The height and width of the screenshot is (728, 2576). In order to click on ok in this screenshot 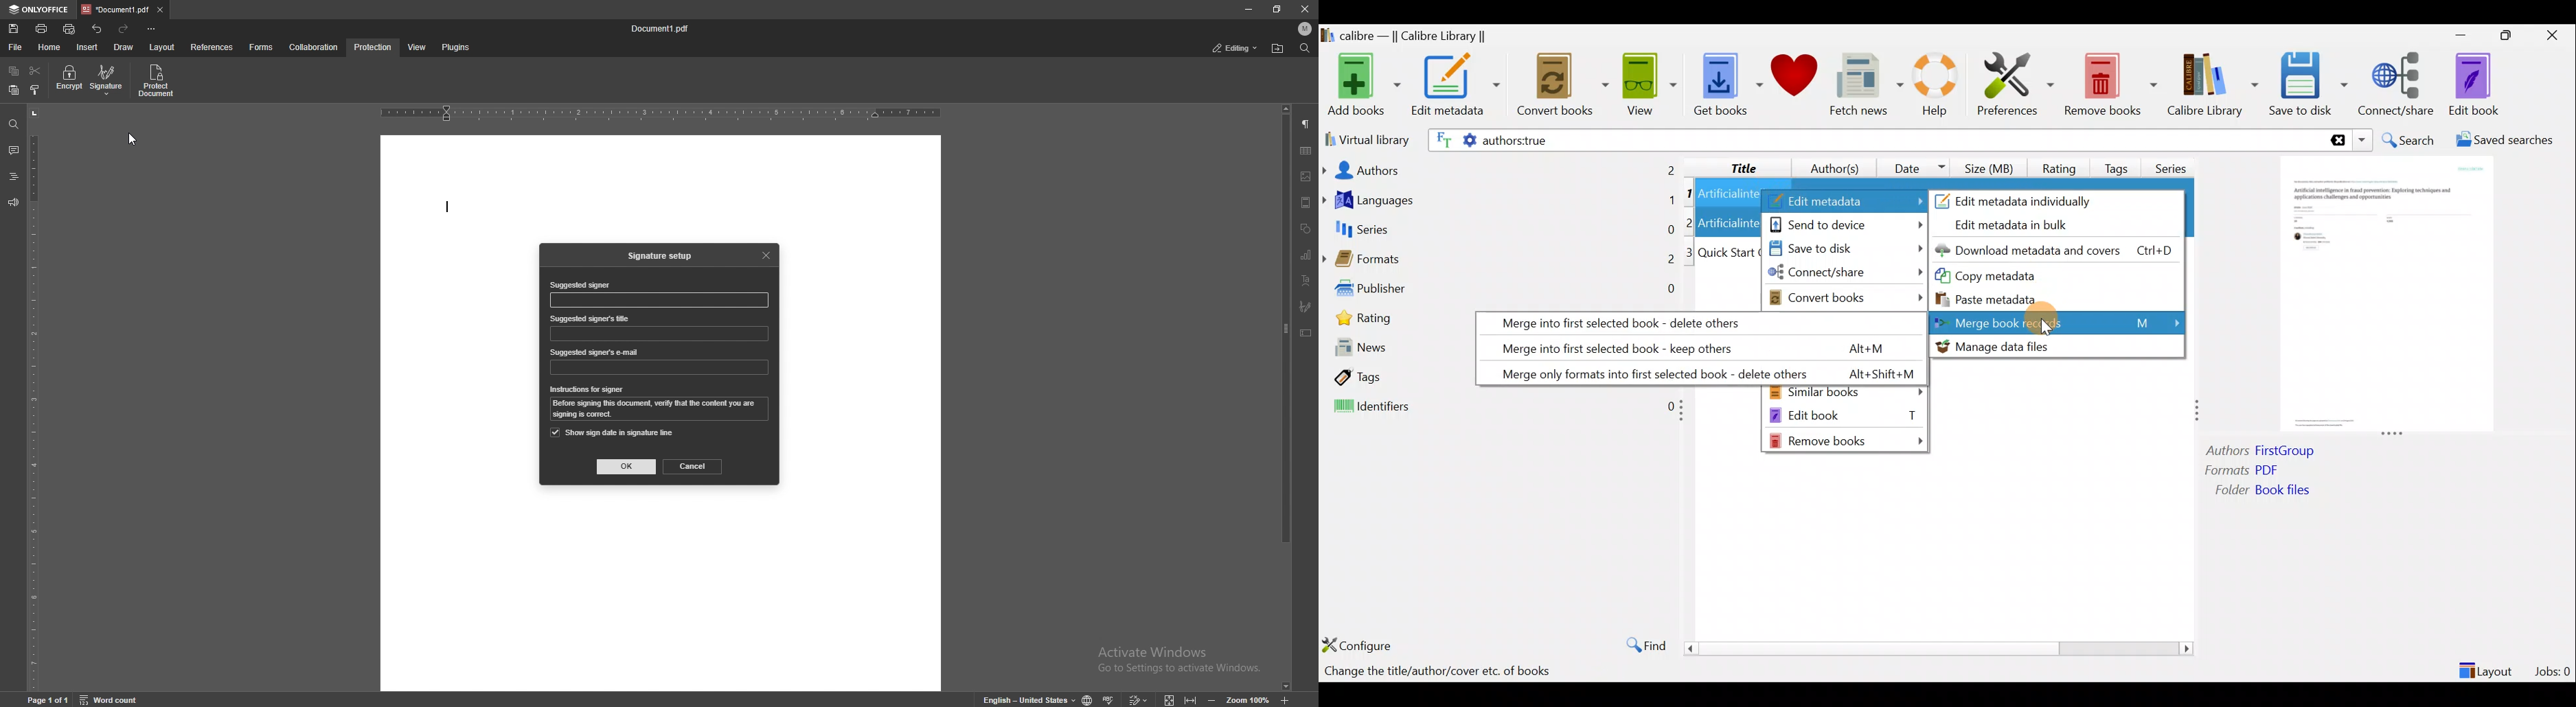, I will do `click(627, 467)`.